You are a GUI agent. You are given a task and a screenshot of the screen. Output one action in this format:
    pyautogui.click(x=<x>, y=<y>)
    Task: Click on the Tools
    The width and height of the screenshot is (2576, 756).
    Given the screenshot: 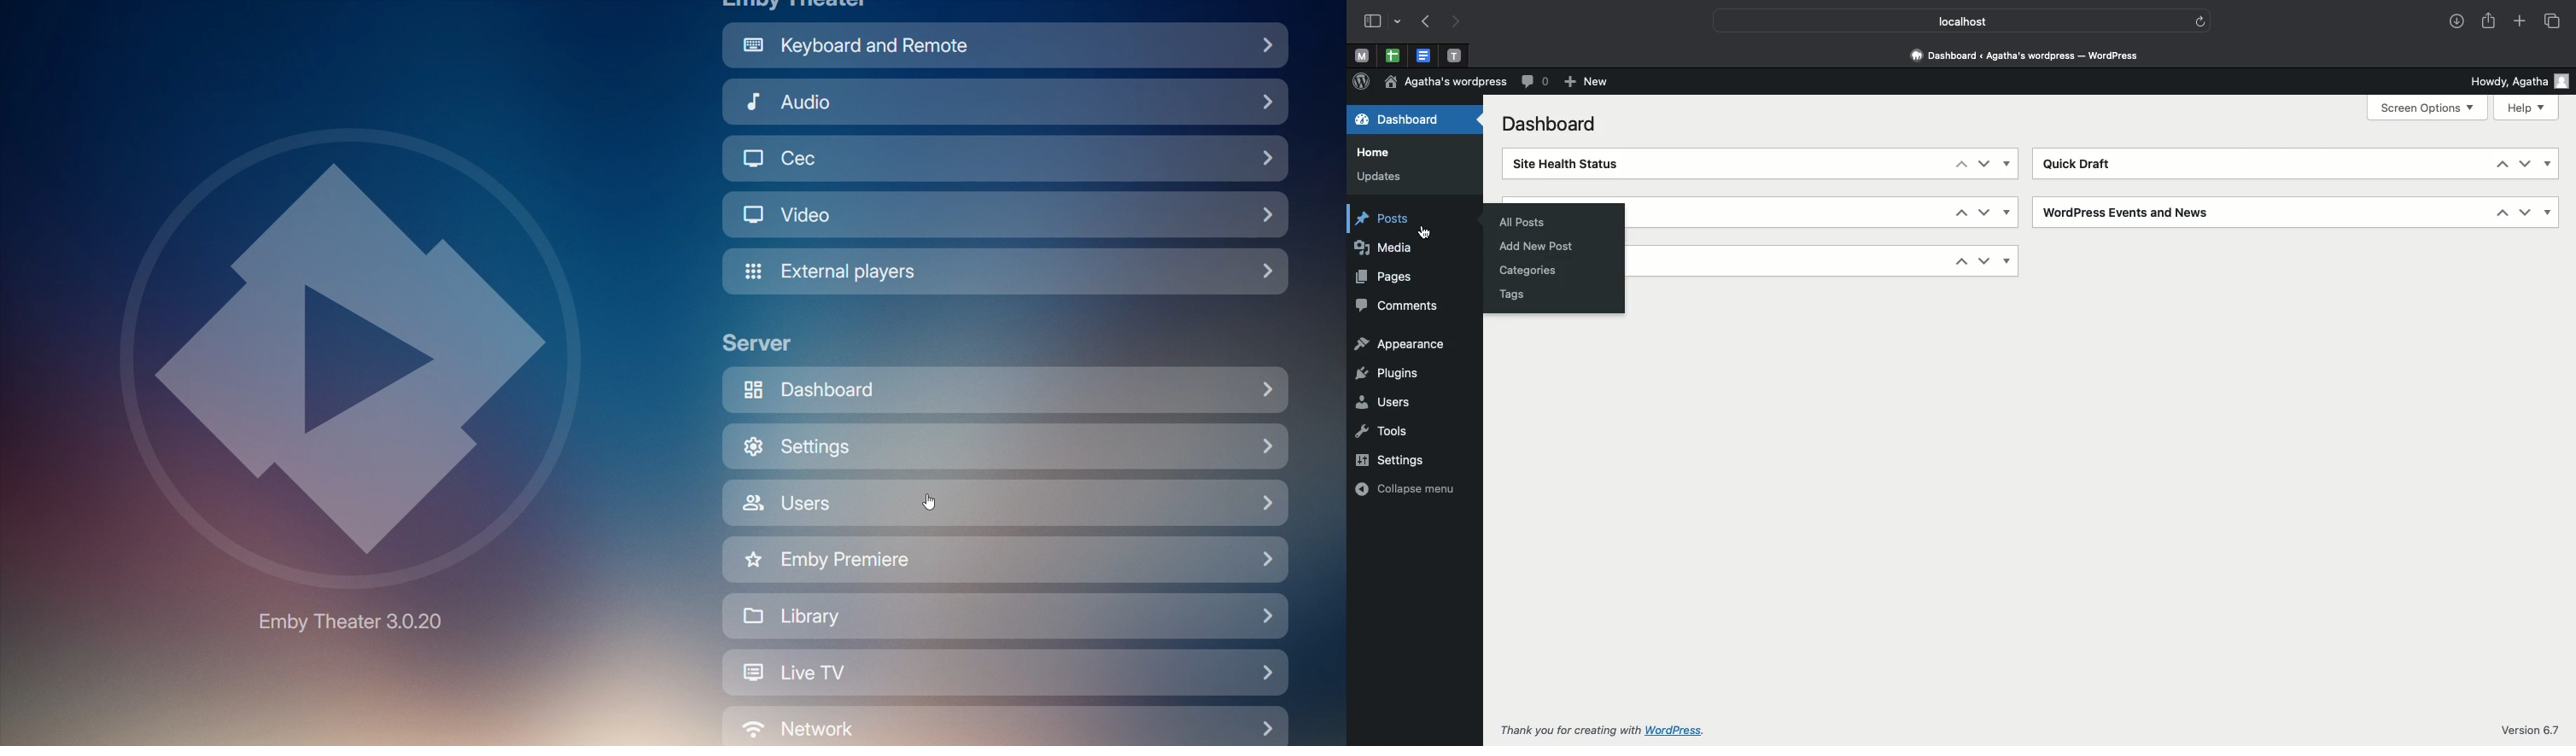 What is the action you would take?
    pyautogui.click(x=1382, y=432)
    